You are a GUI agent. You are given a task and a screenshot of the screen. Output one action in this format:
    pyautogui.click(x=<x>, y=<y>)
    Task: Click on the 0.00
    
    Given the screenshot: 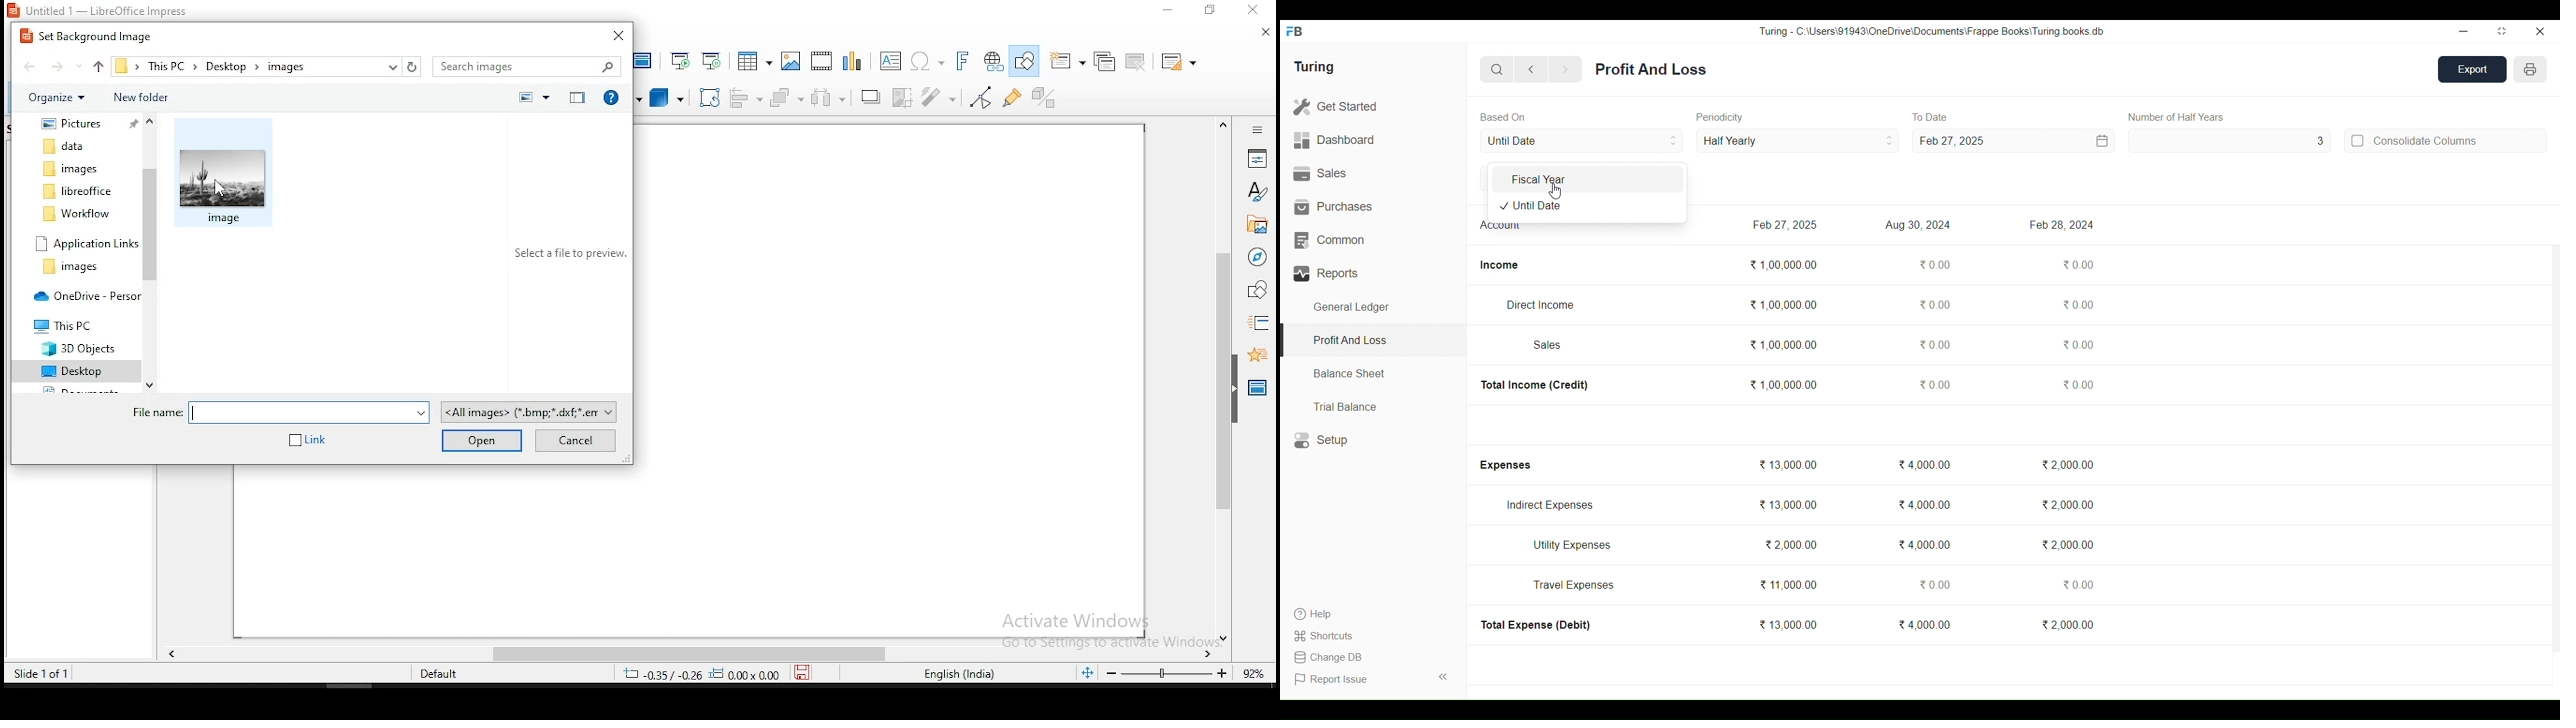 What is the action you would take?
    pyautogui.click(x=2078, y=384)
    